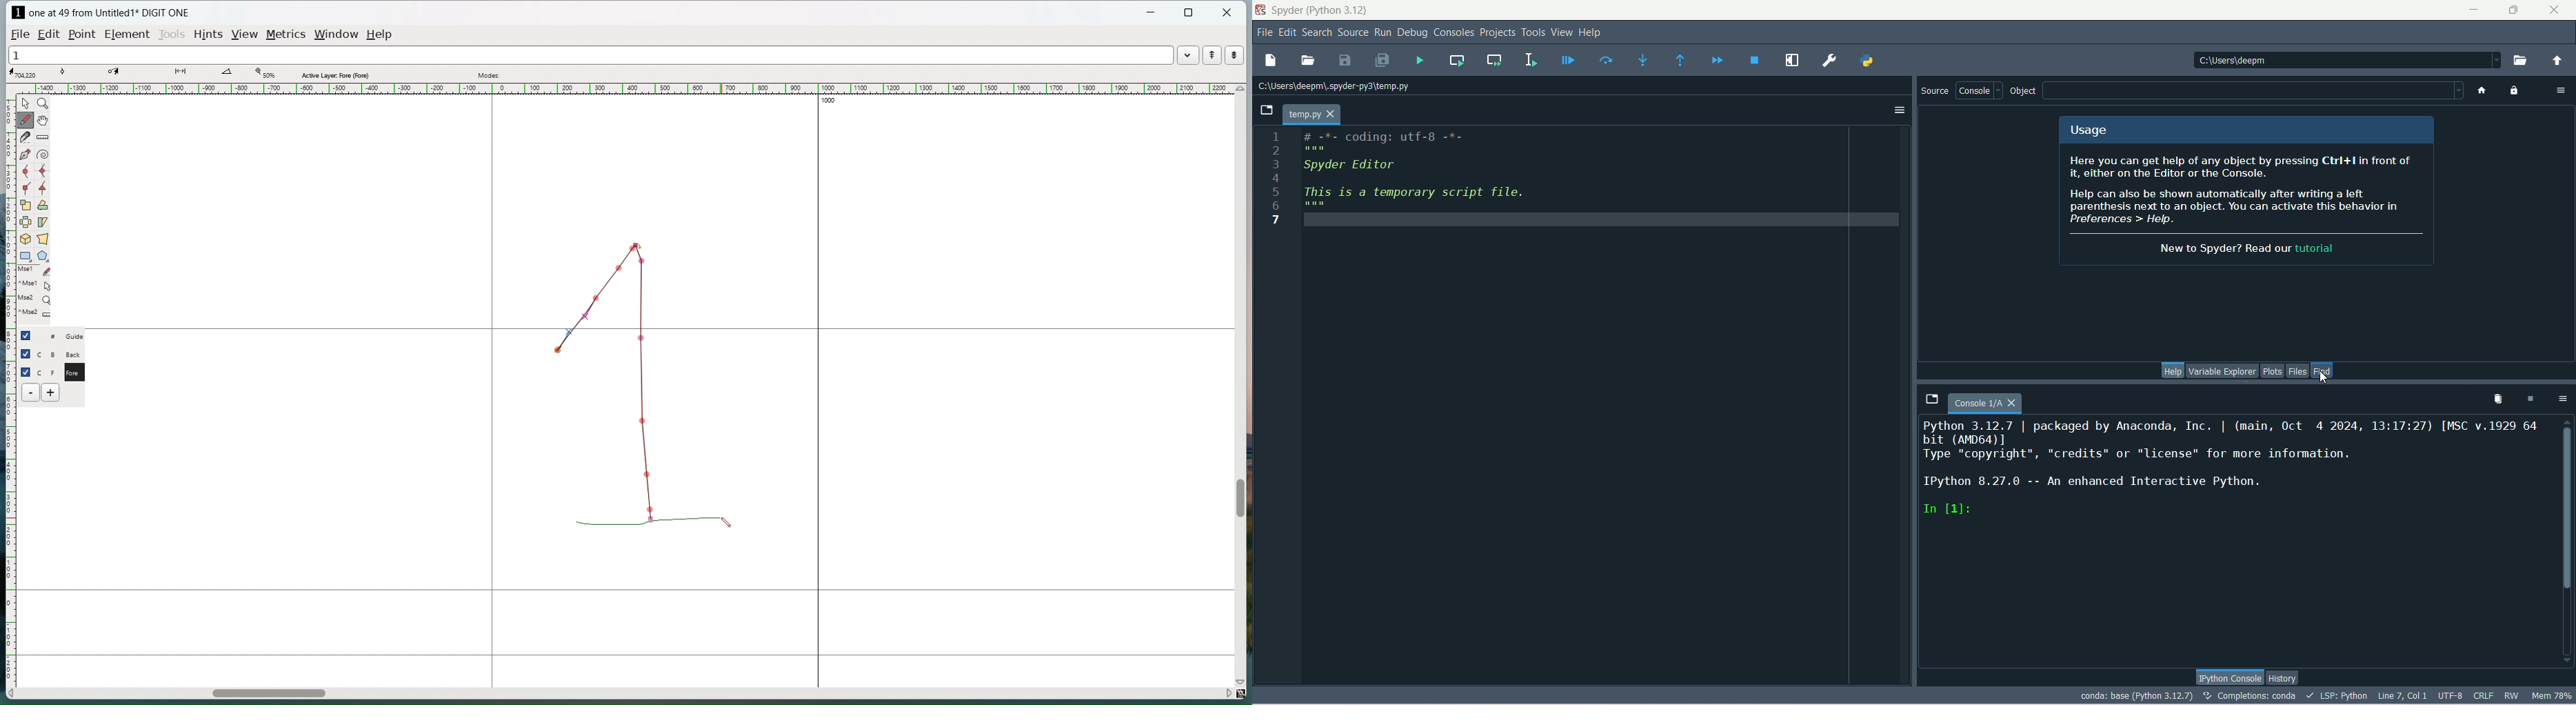 The width and height of the screenshot is (2576, 728). What do you see at coordinates (2484, 696) in the screenshot?
I see `CRLF` at bounding box center [2484, 696].